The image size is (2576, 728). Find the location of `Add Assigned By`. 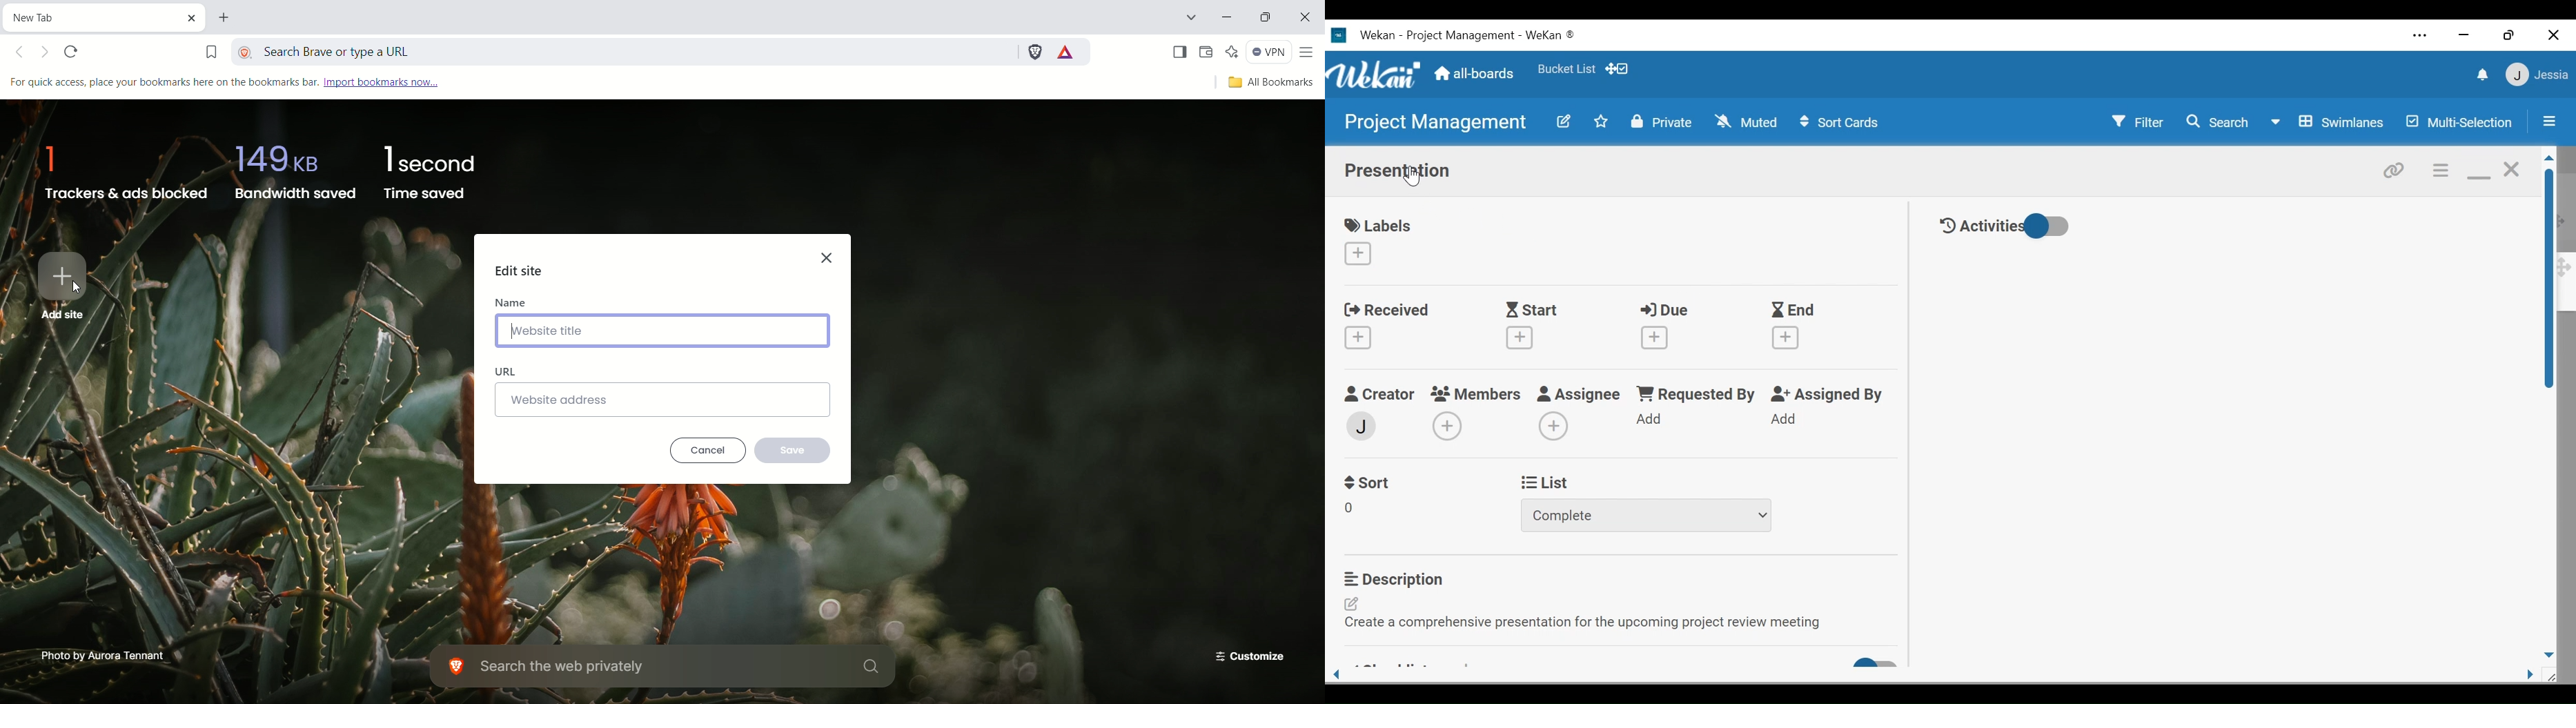

Add Assigned By is located at coordinates (1785, 418).